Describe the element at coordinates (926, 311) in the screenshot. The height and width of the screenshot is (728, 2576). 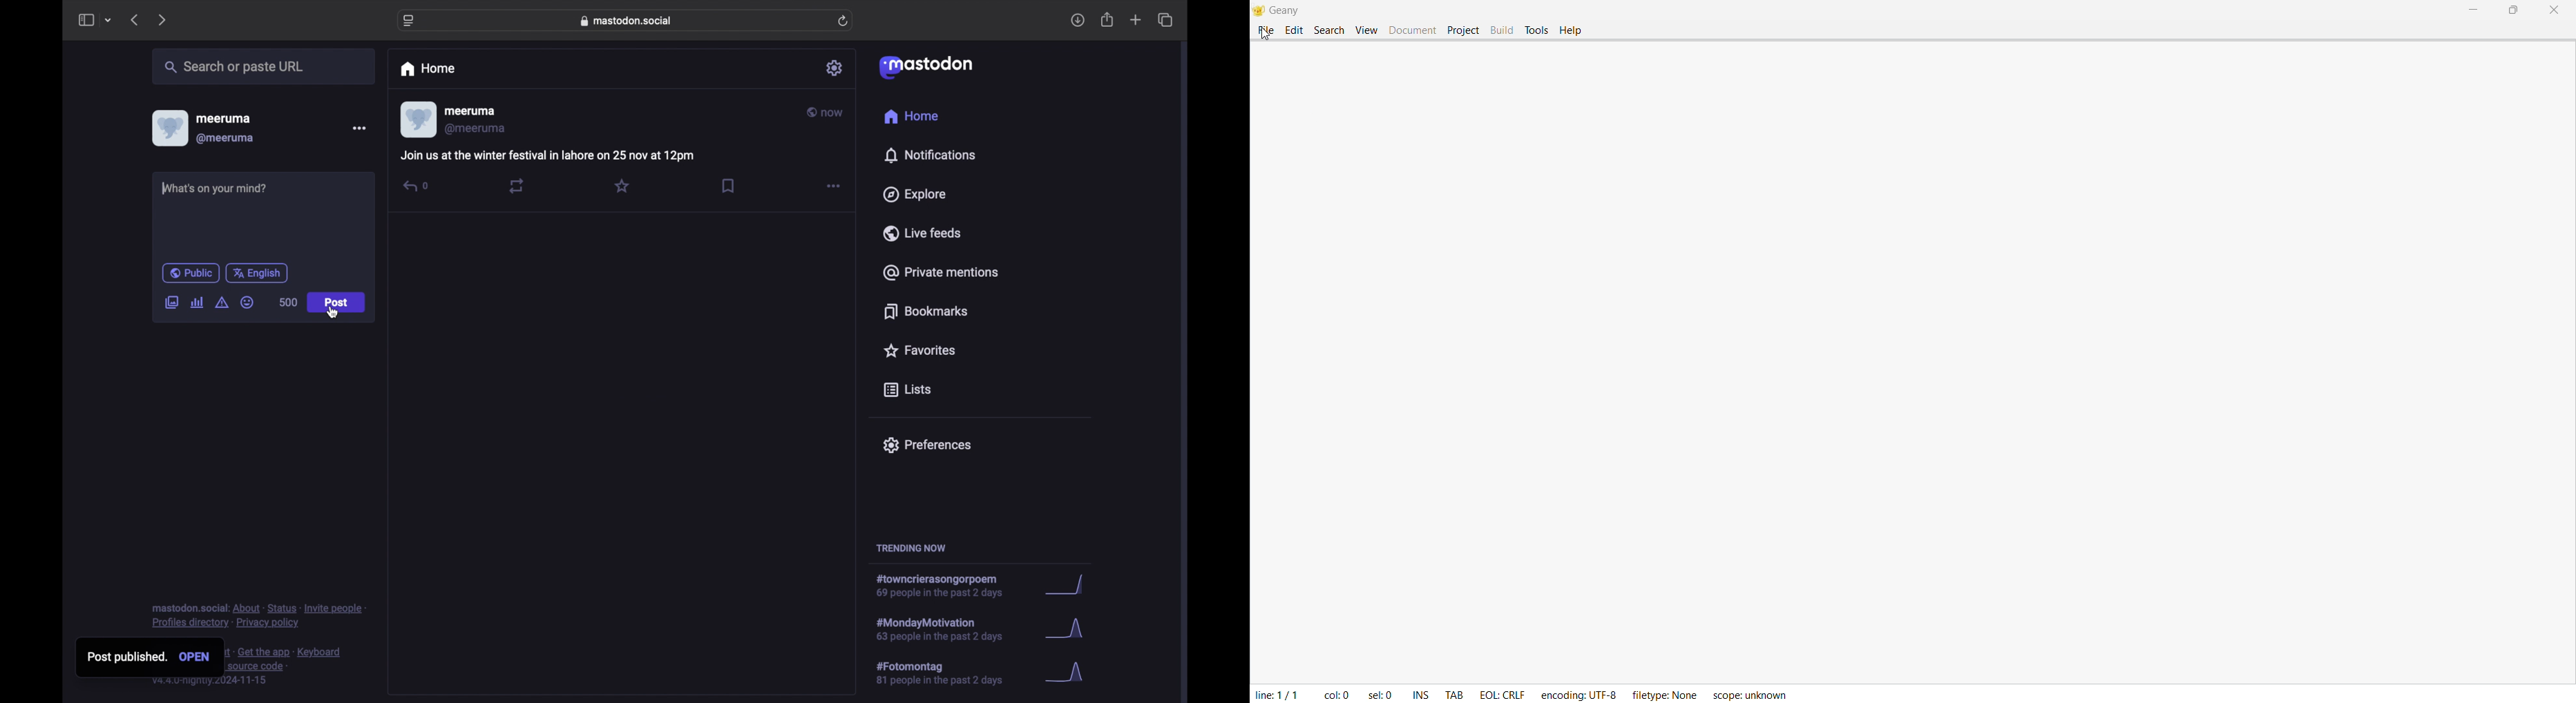
I see `bookmarks` at that location.